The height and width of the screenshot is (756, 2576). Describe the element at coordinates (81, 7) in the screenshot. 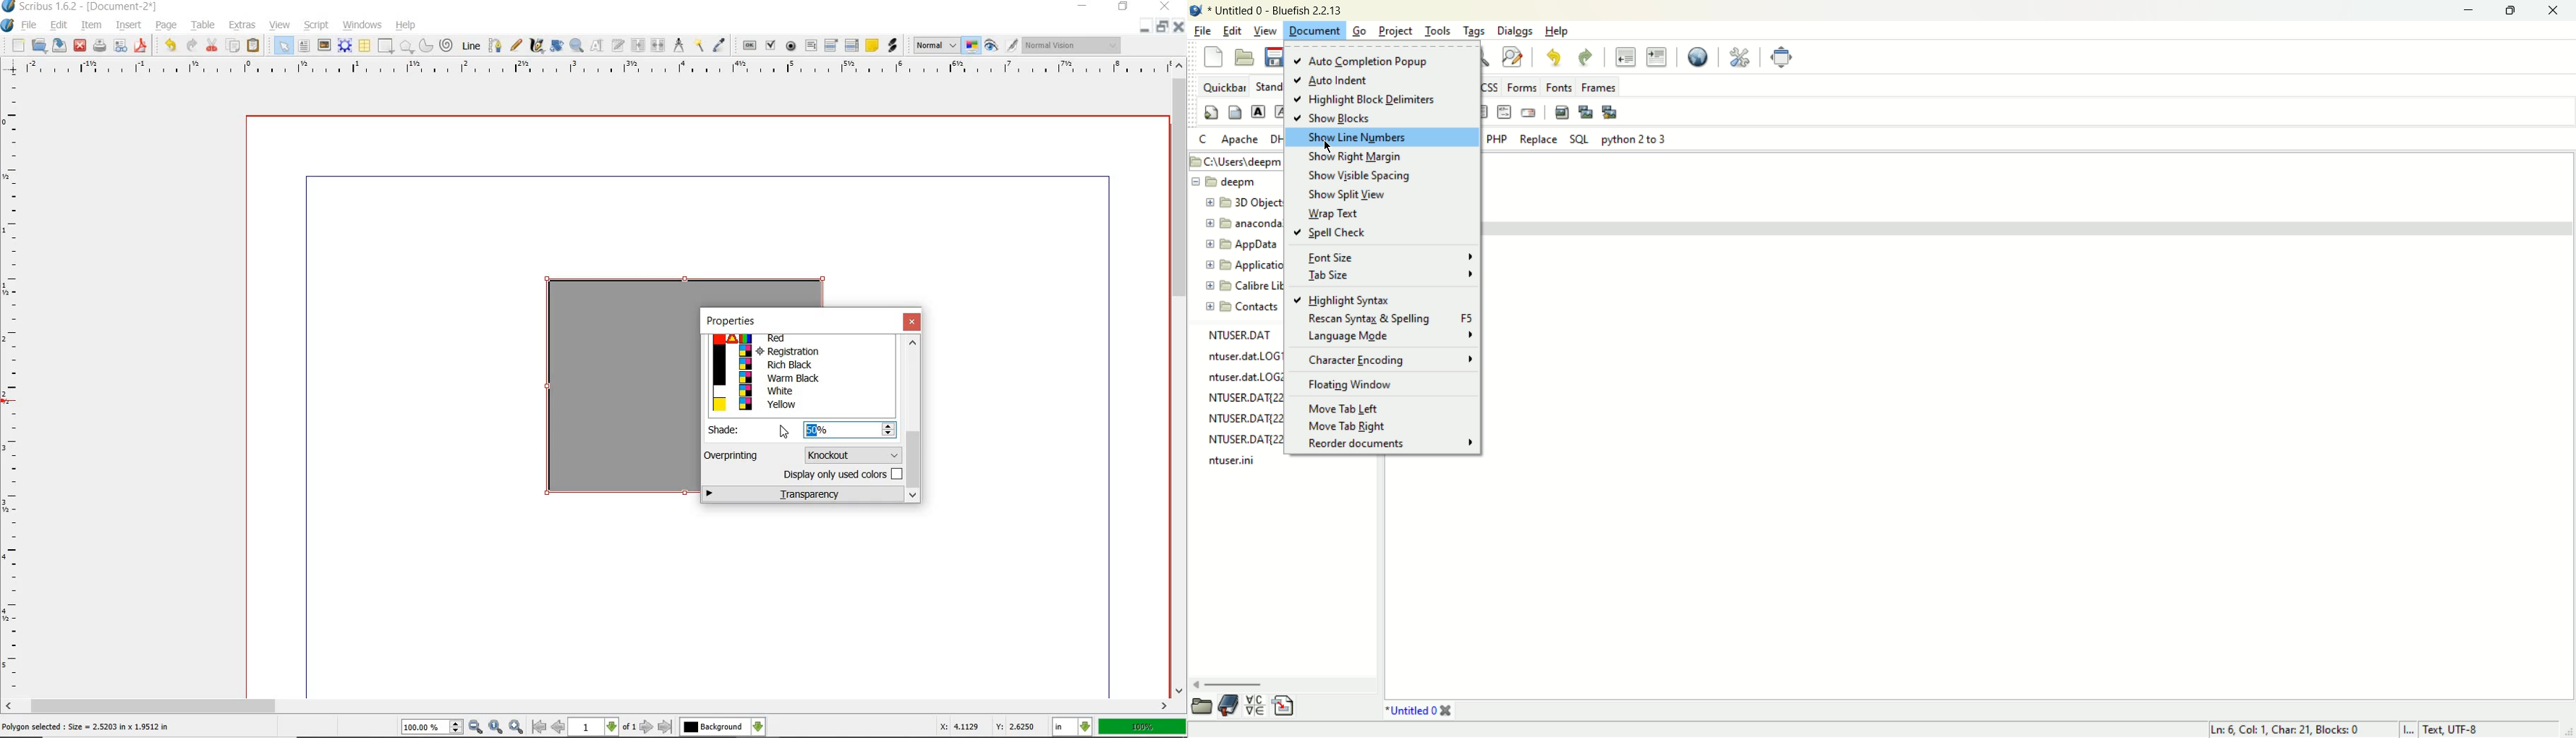

I see `Scribus 1.6.2 - [Document-2*]` at that location.